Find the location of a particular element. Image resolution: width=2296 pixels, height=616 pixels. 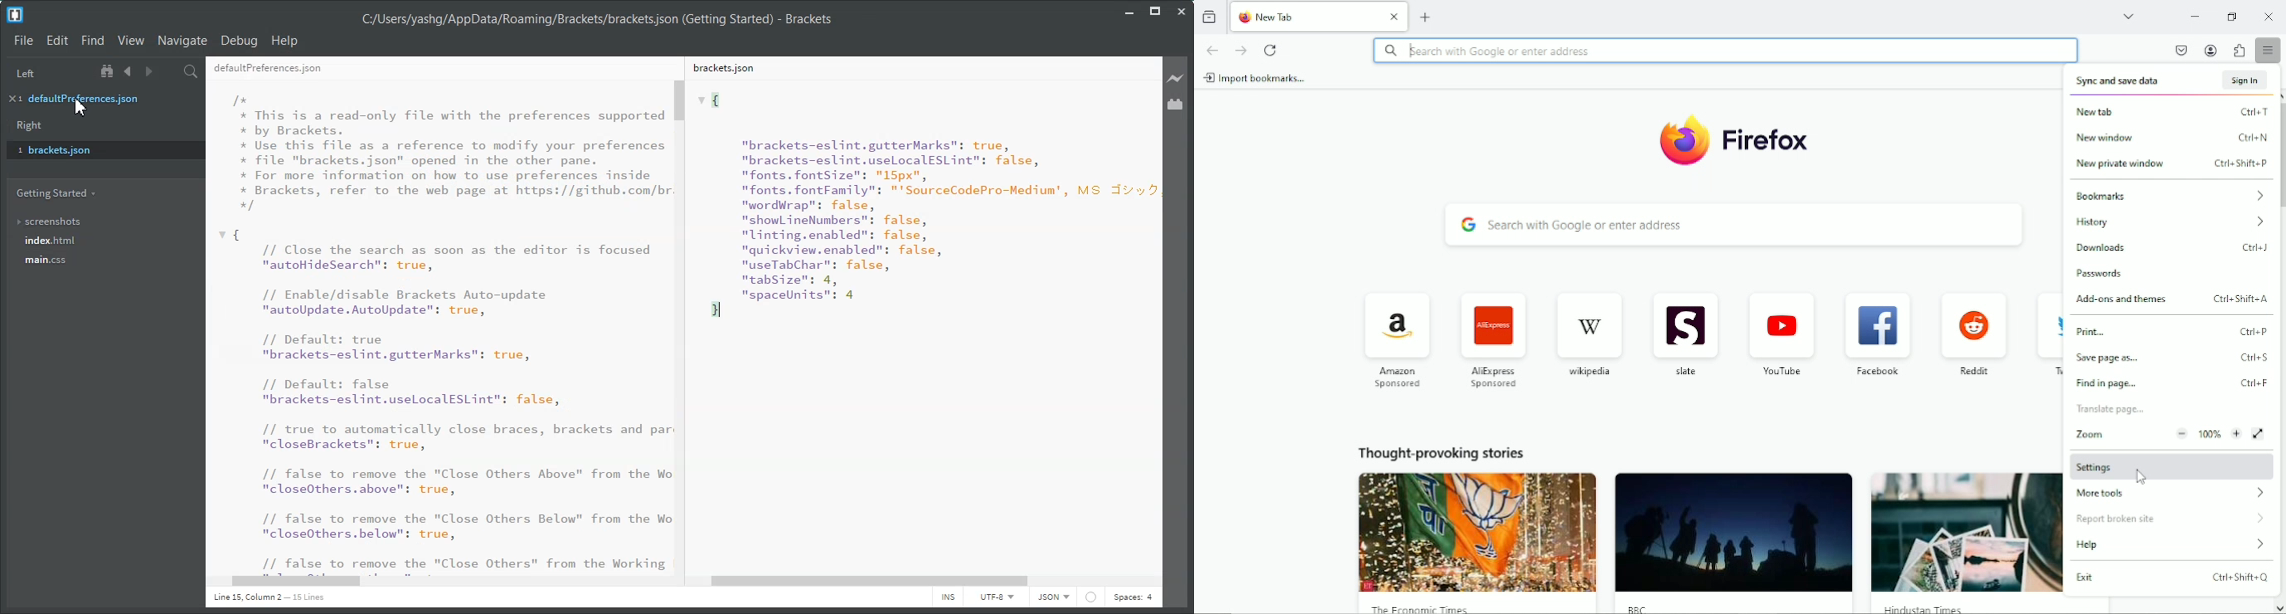

minimize is located at coordinates (2192, 15).